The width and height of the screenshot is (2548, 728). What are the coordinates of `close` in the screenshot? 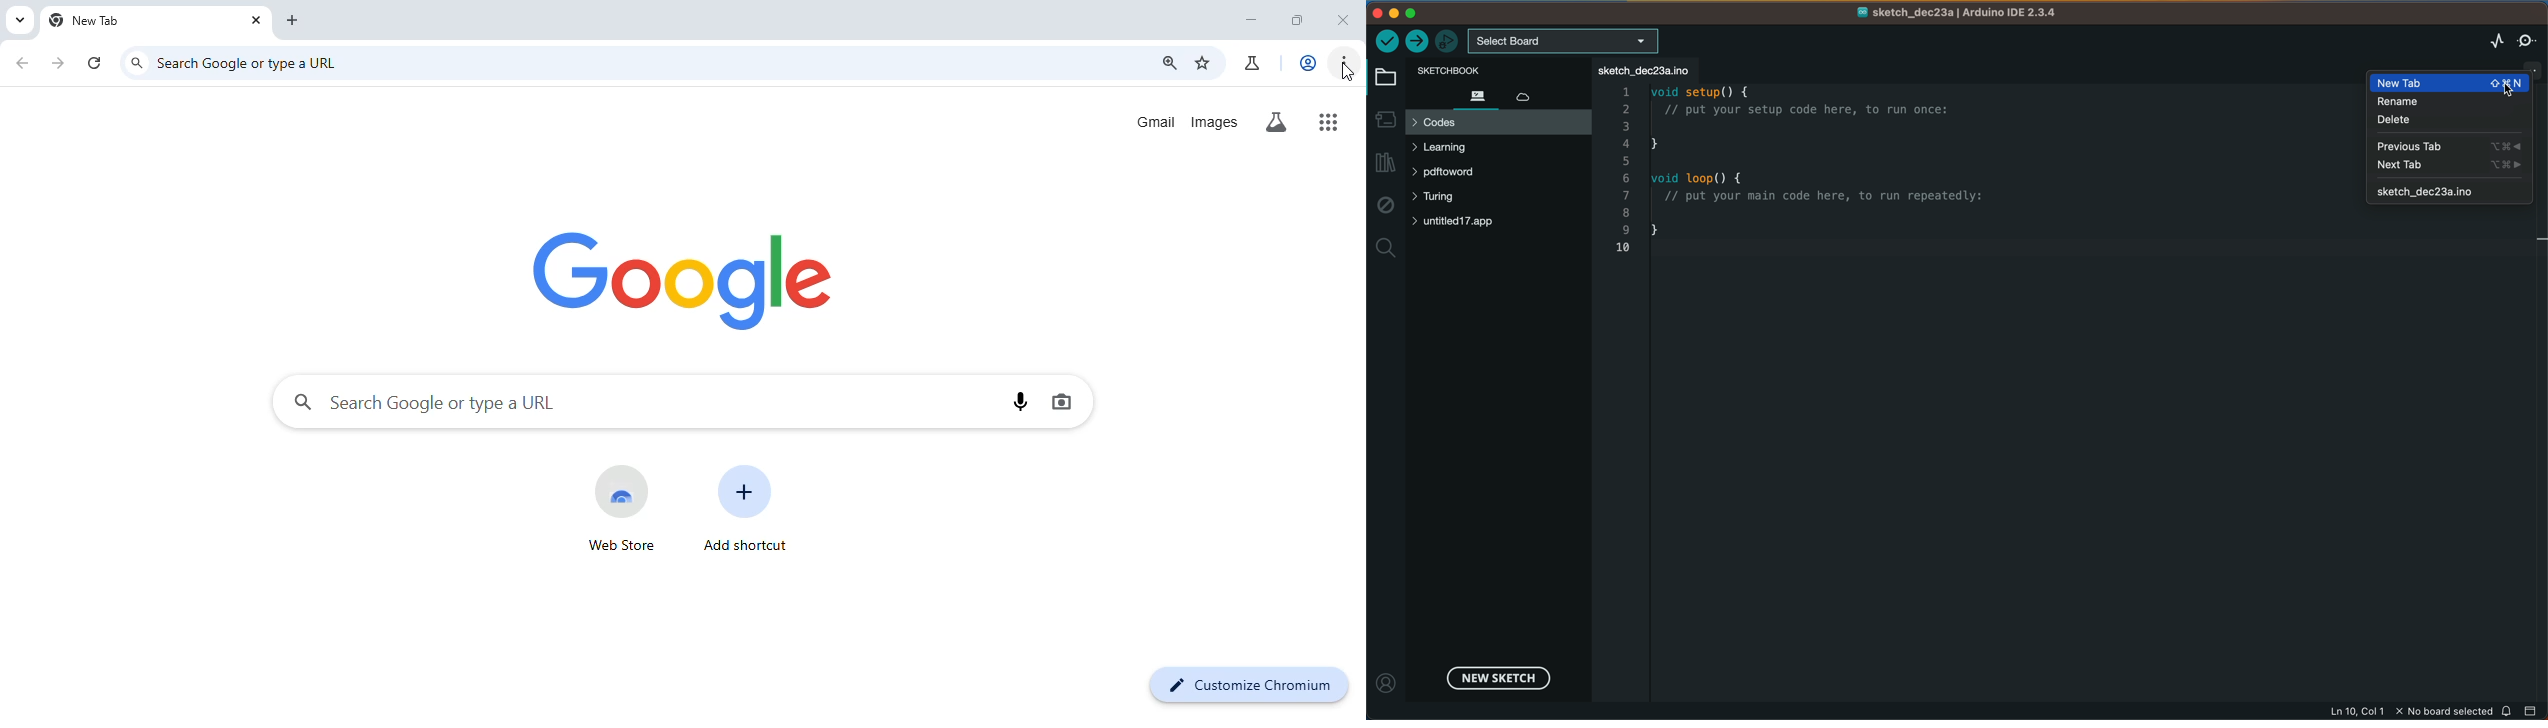 It's located at (256, 20).